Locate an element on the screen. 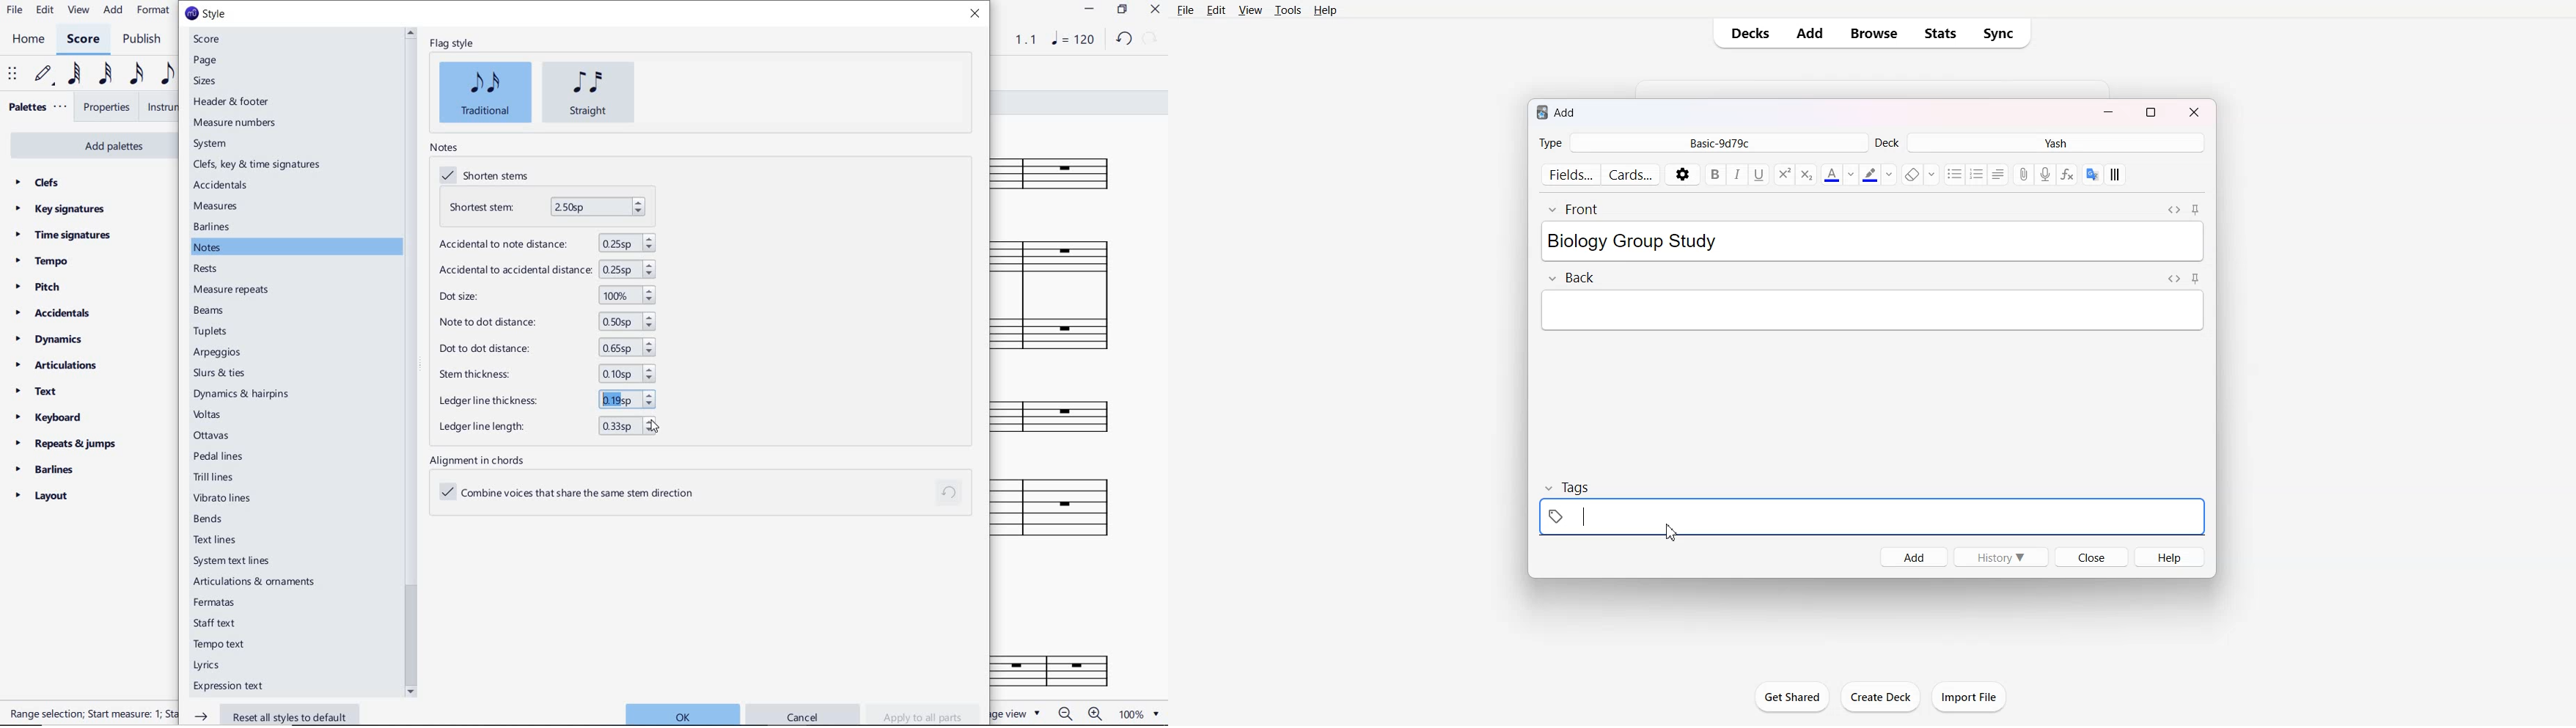  Tag is located at coordinates (1568, 487).